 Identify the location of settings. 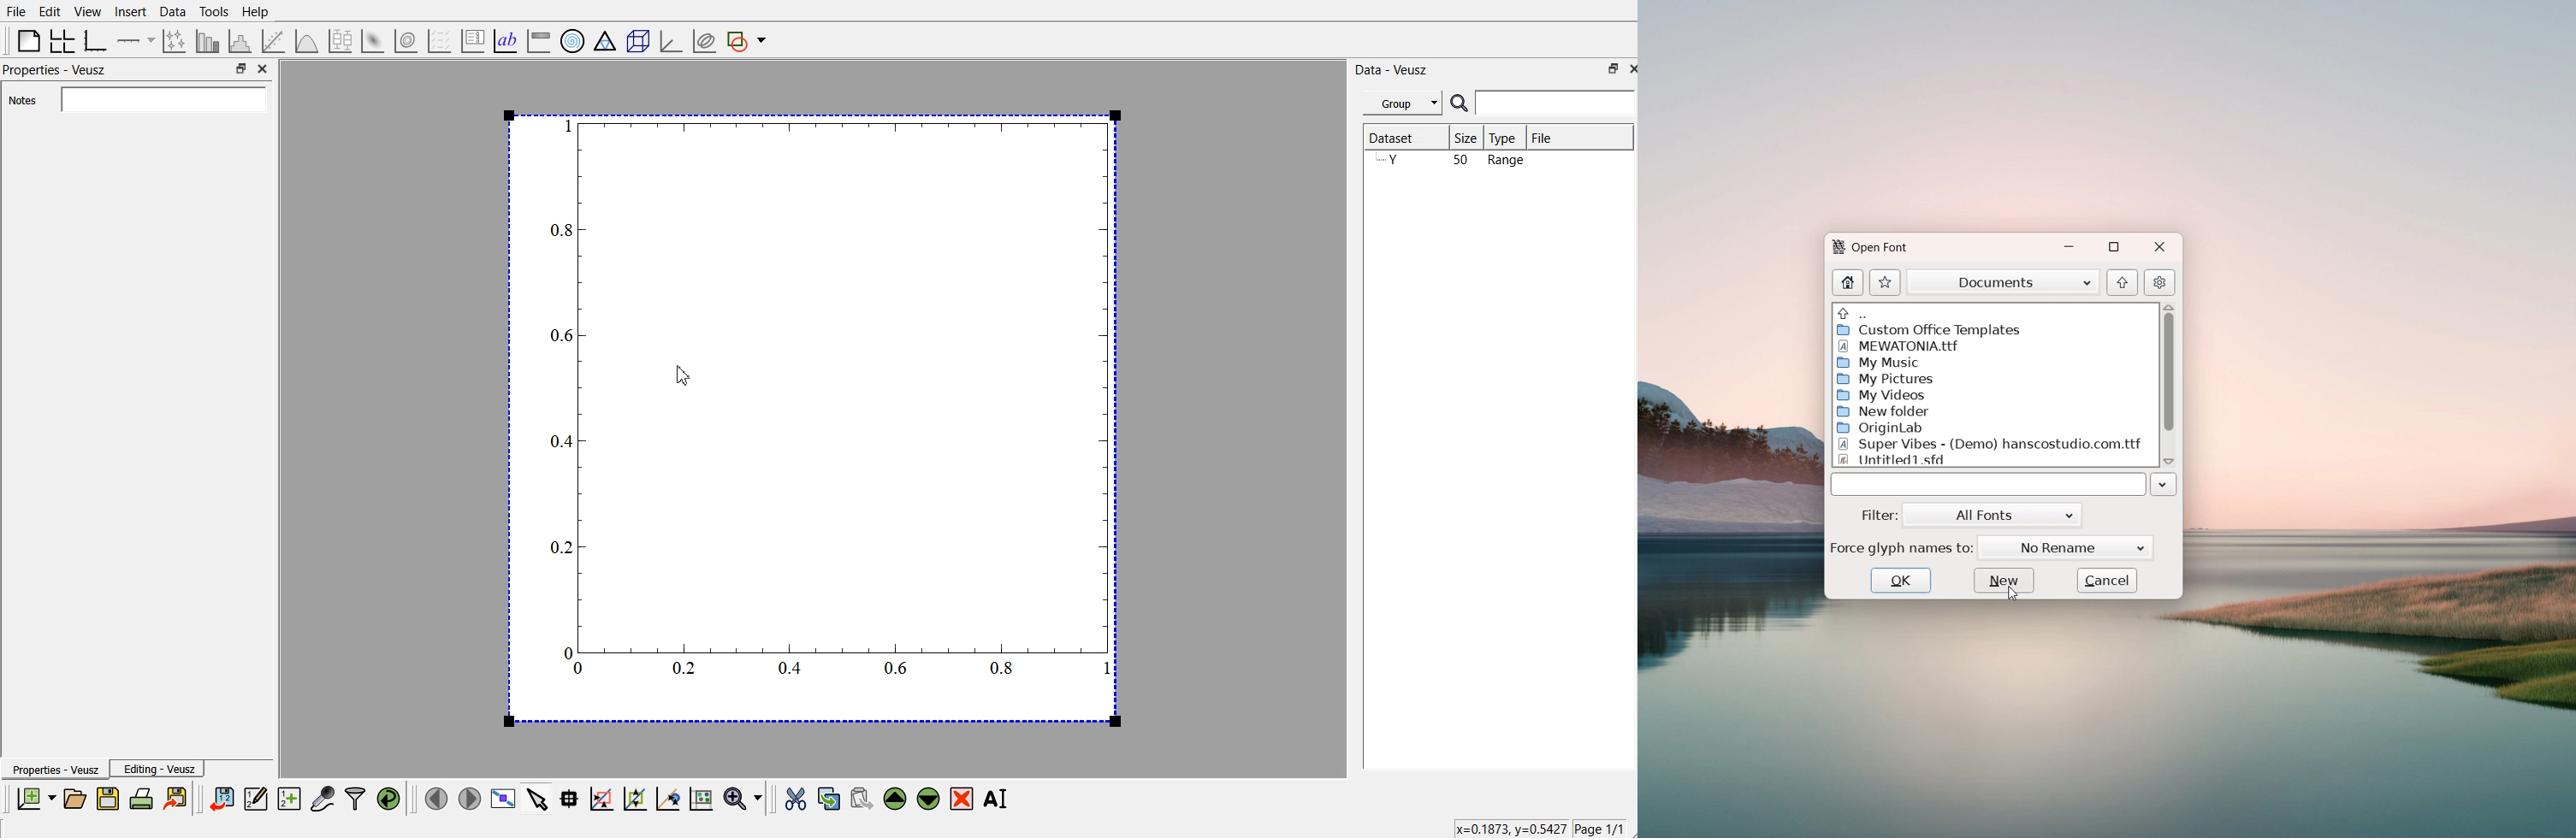
(2159, 282).